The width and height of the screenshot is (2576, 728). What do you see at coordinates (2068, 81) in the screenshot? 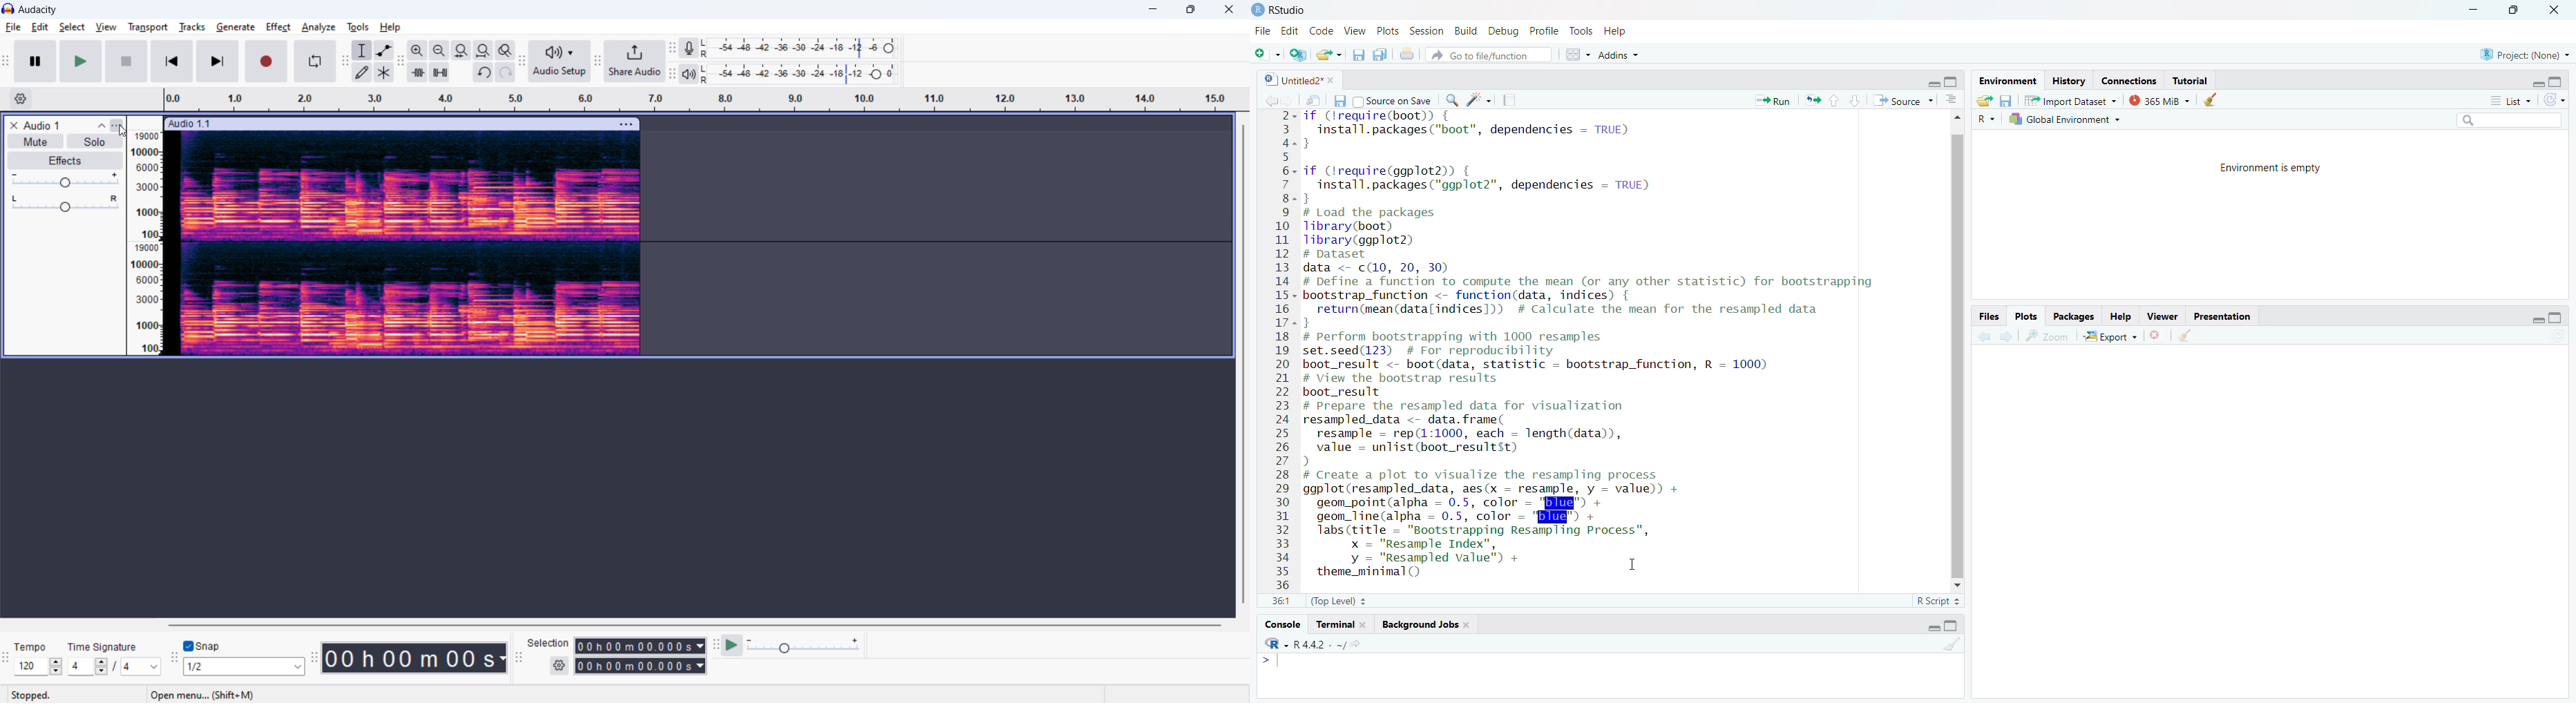
I see `History` at bounding box center [2068, 81].